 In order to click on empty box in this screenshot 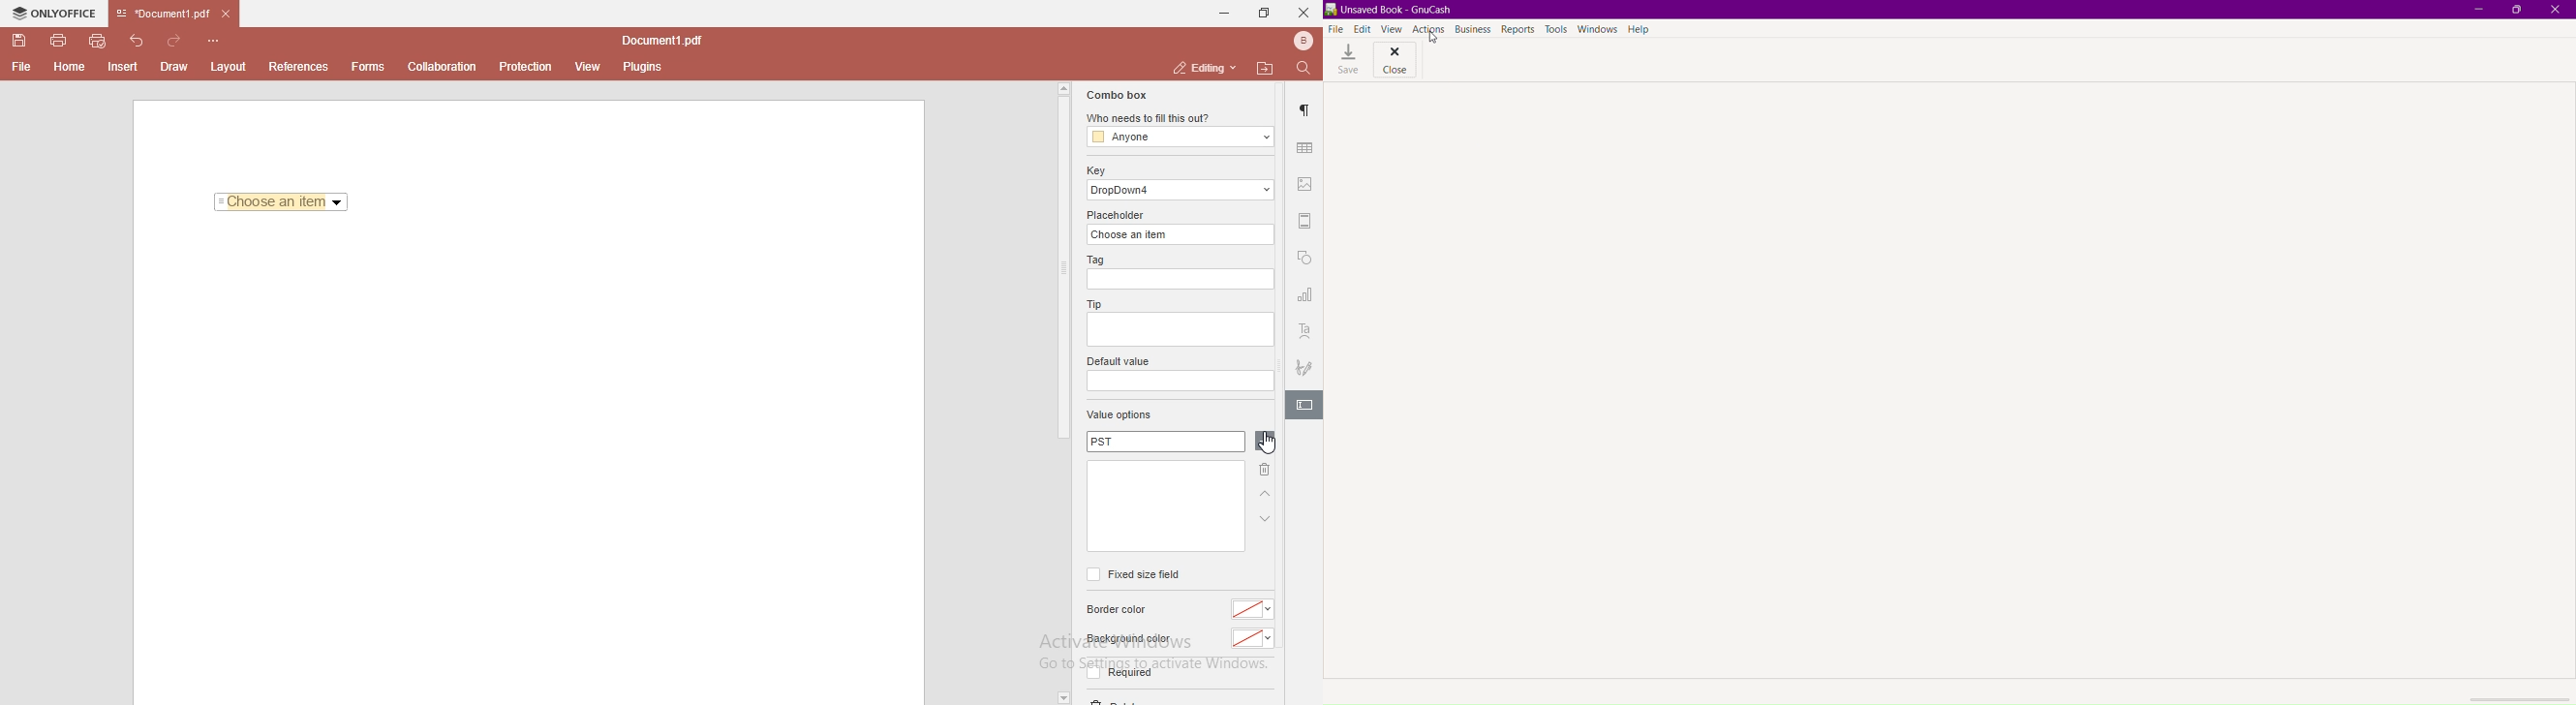, I will do `click(1182, 280)`.